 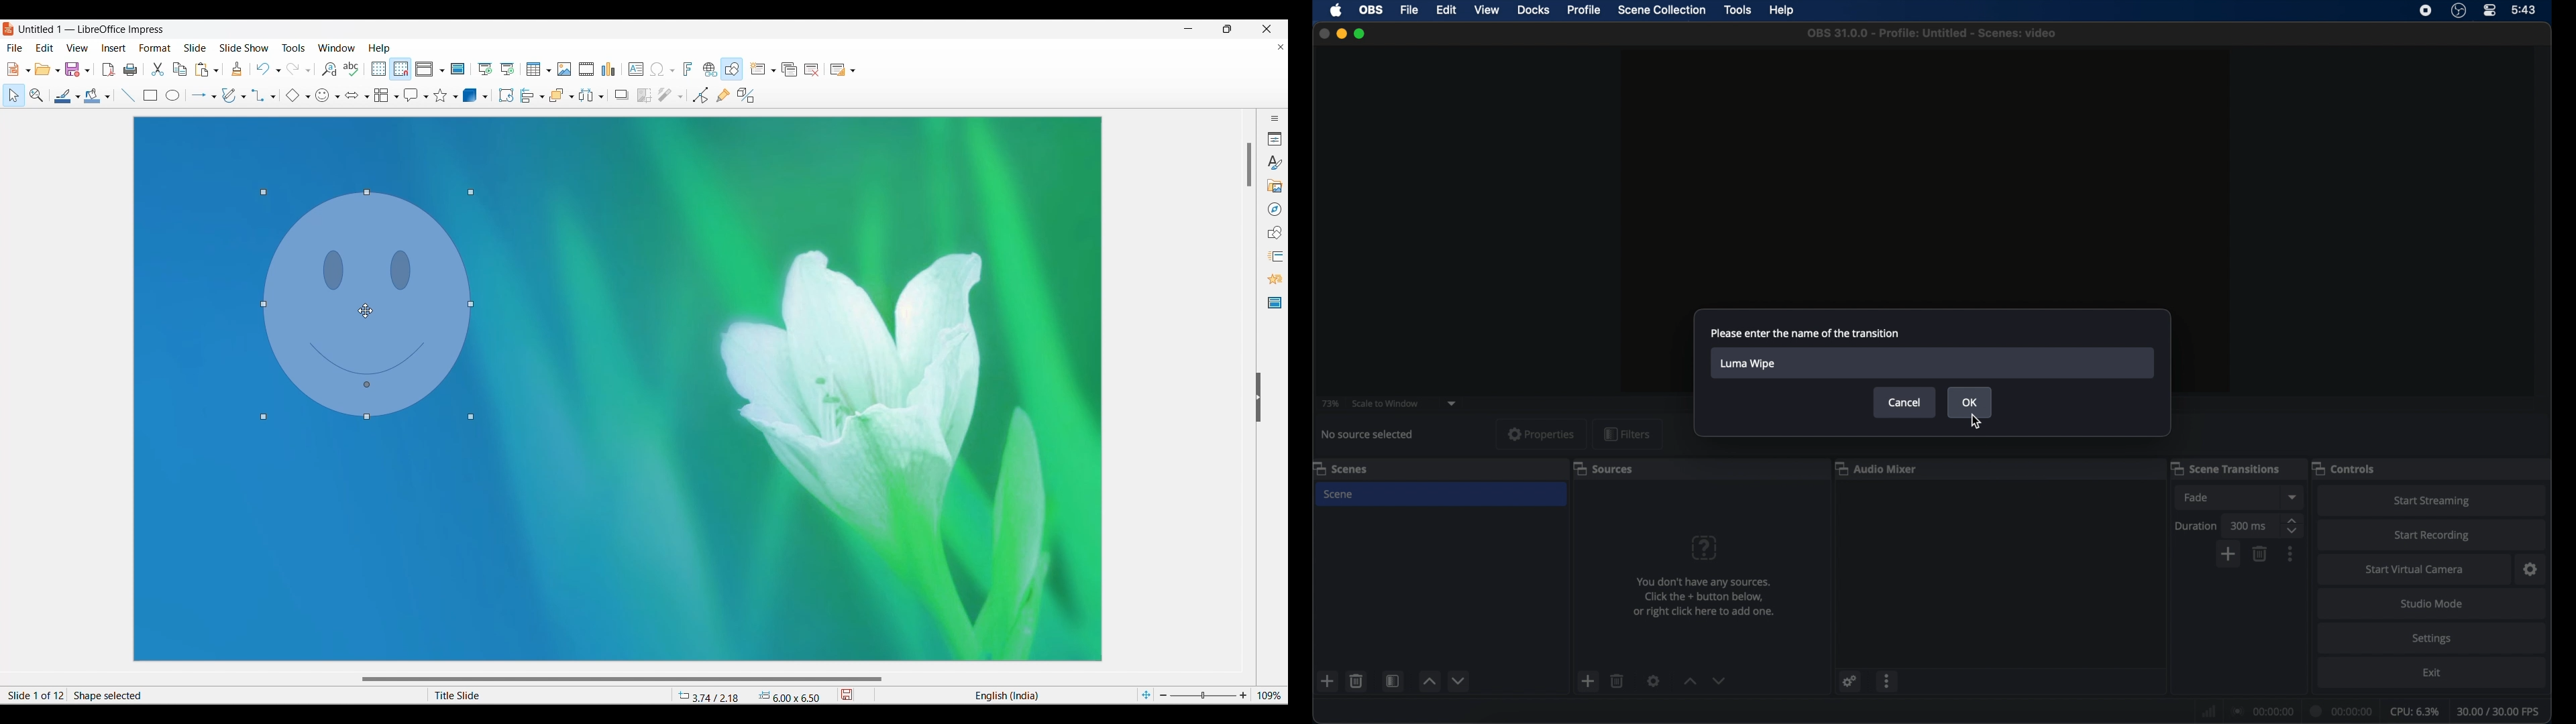 What do you see at coordinates (1266, 29) in the screenshot?
I see `Close interface` at bounding box center [1266, 29].